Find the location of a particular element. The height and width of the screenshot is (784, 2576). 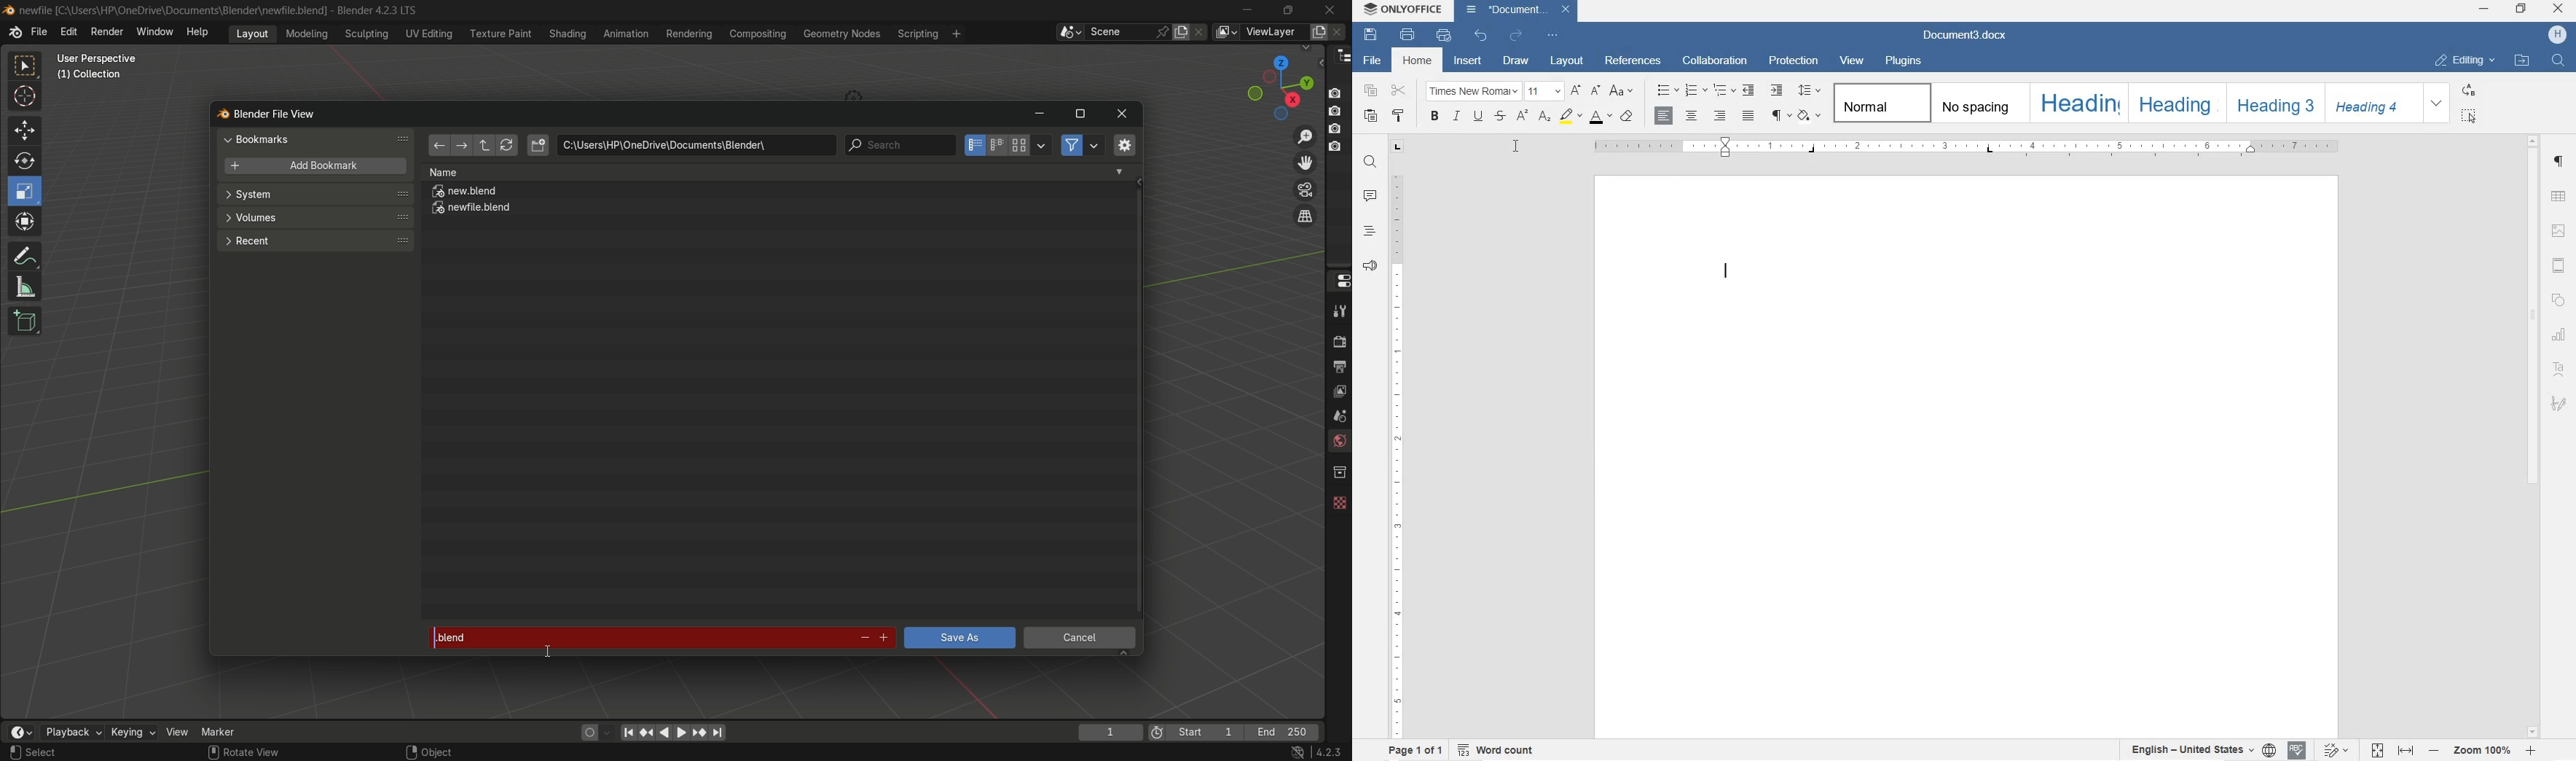

LEFT ALIGNMENT is located at coordinates (1664, 114).